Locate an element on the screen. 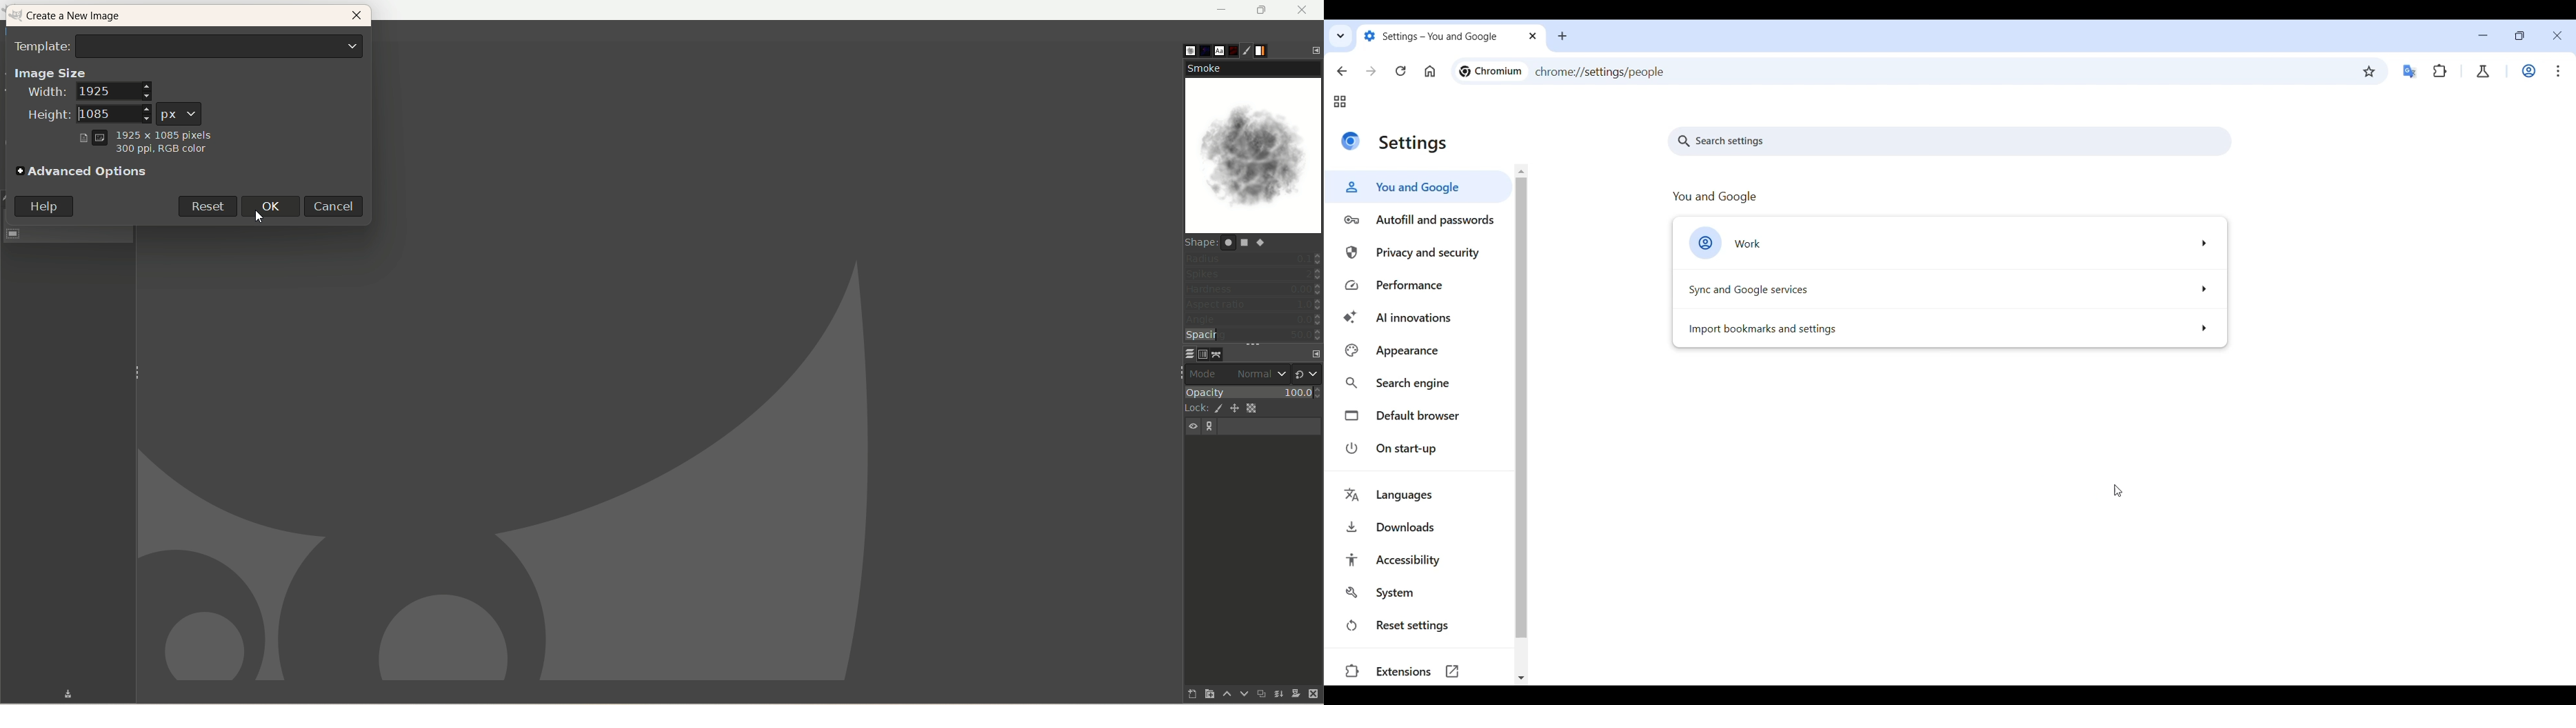 This screenshot has width=2576, height=728. close is located at coordinates (1302, 10).